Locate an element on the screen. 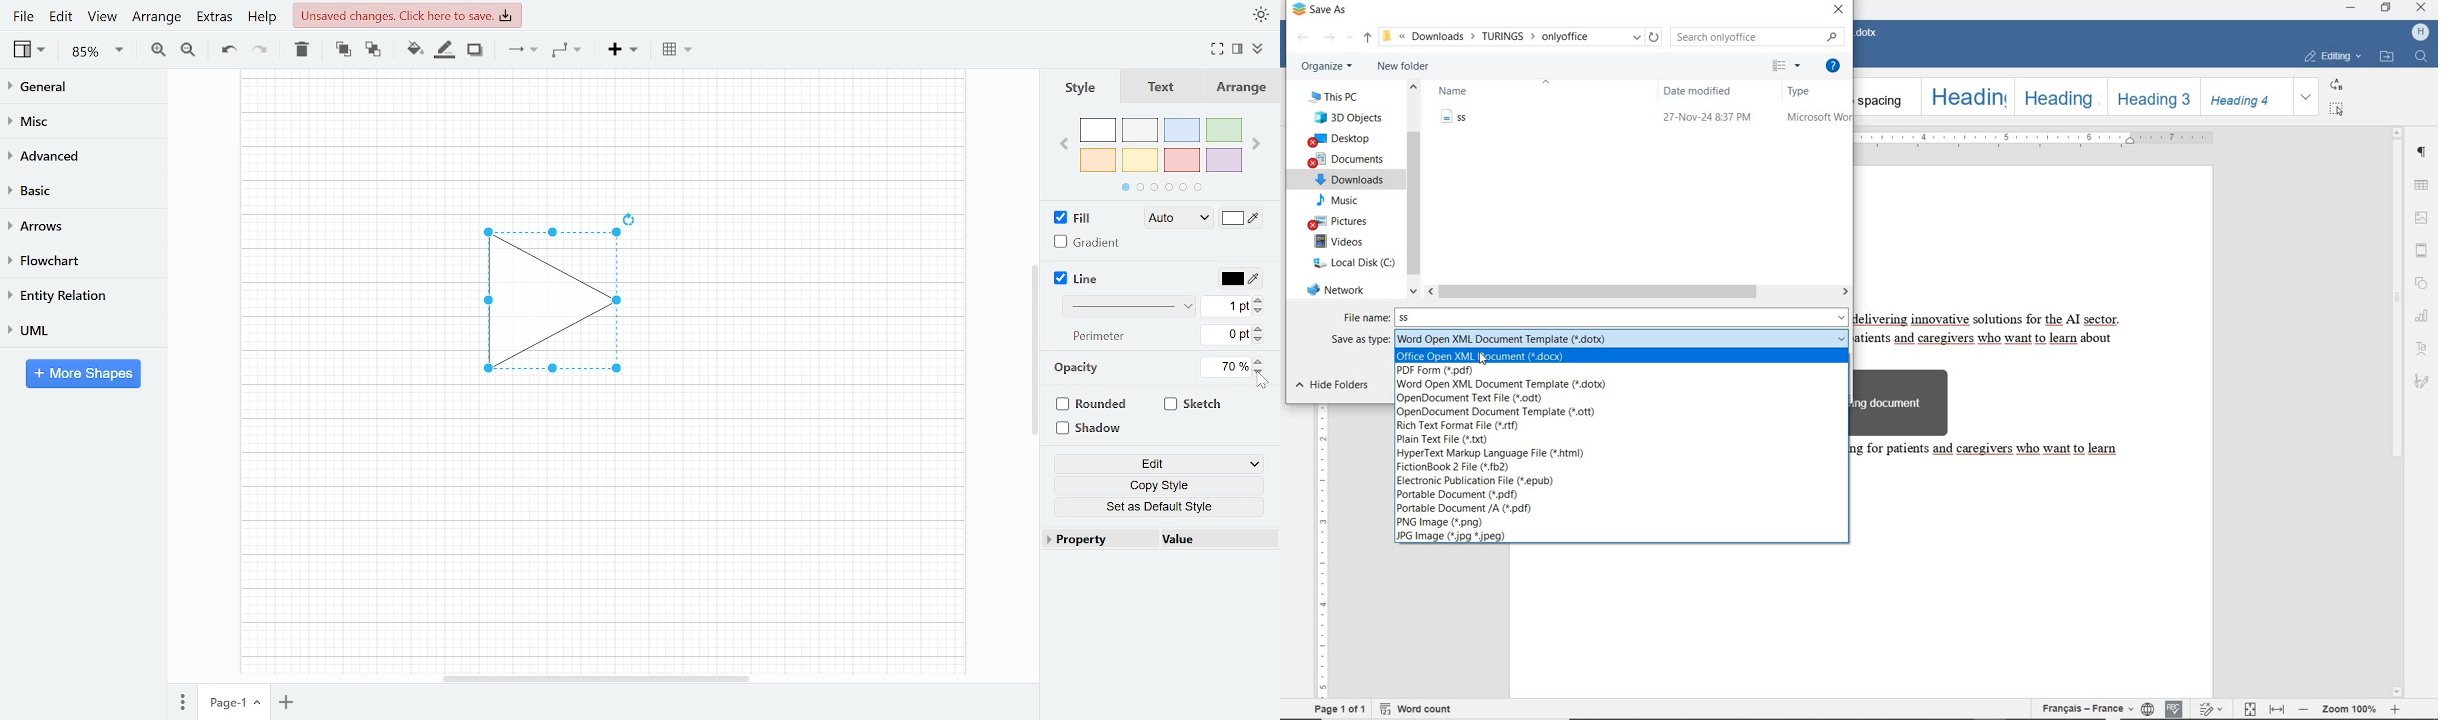 This screenshot has height=728, width=2464. General is located at coordinates (76, 89).